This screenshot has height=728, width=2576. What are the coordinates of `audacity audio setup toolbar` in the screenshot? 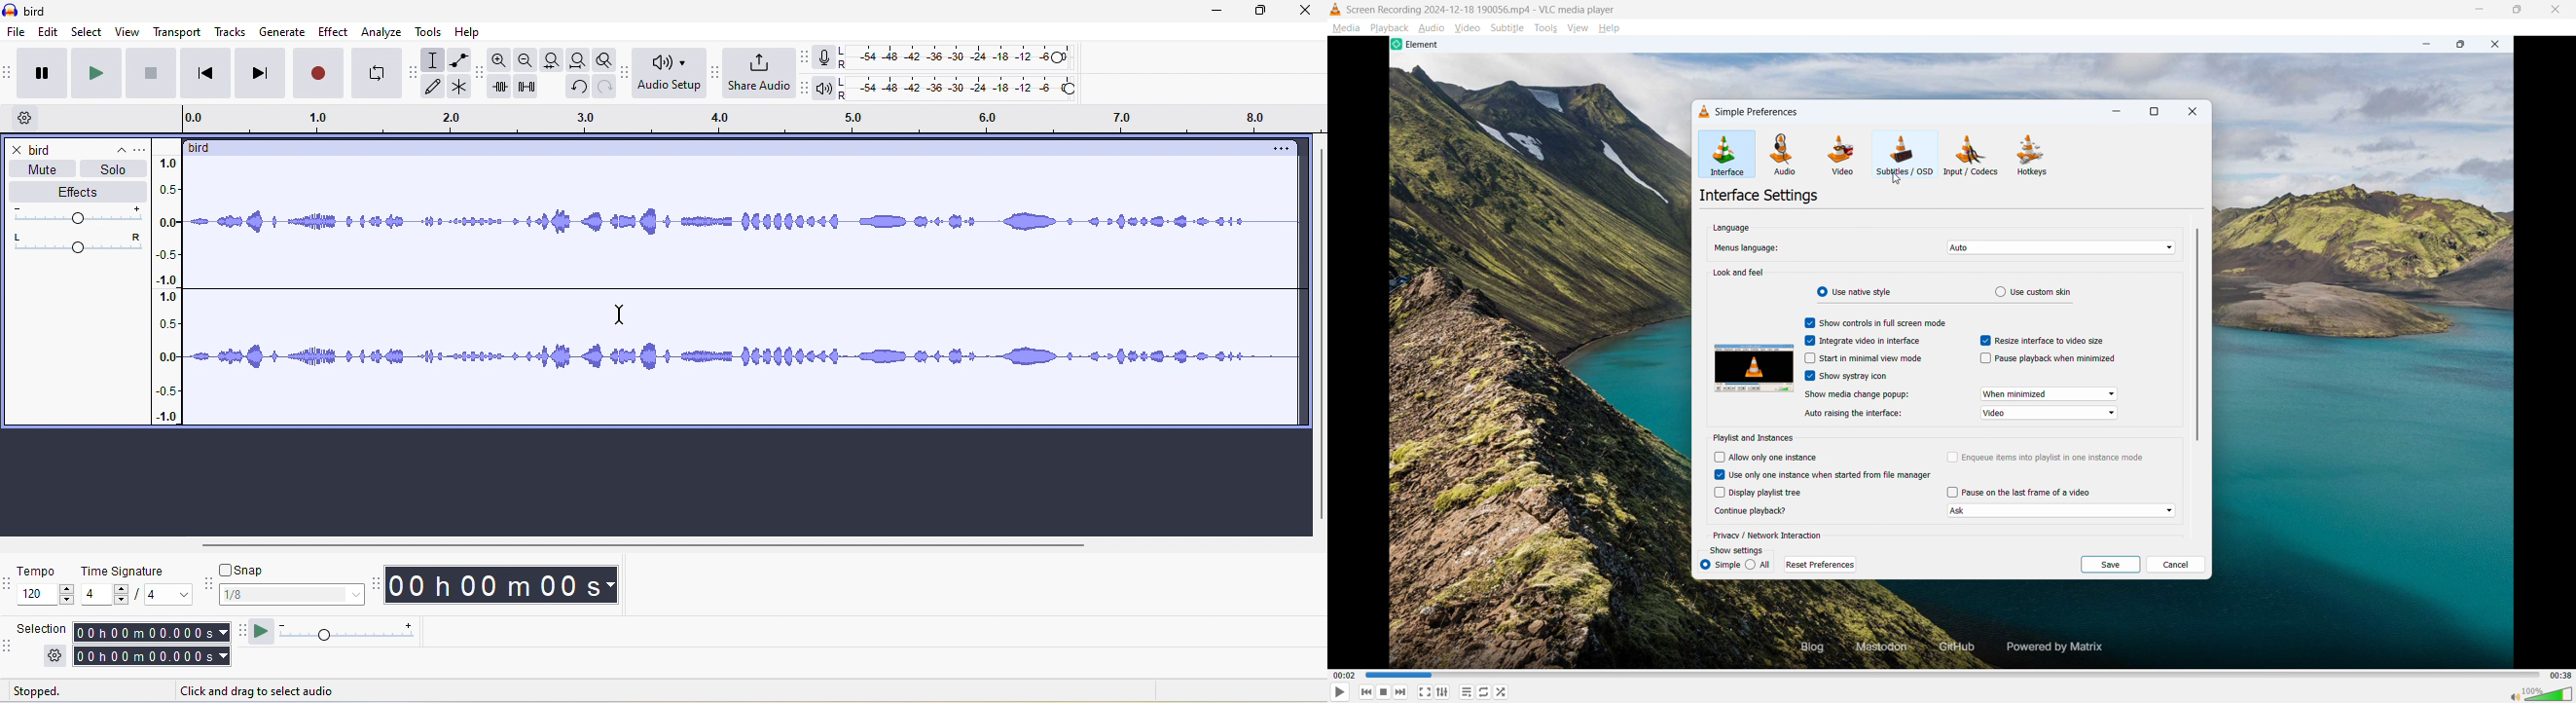 It's located at (623, 73).